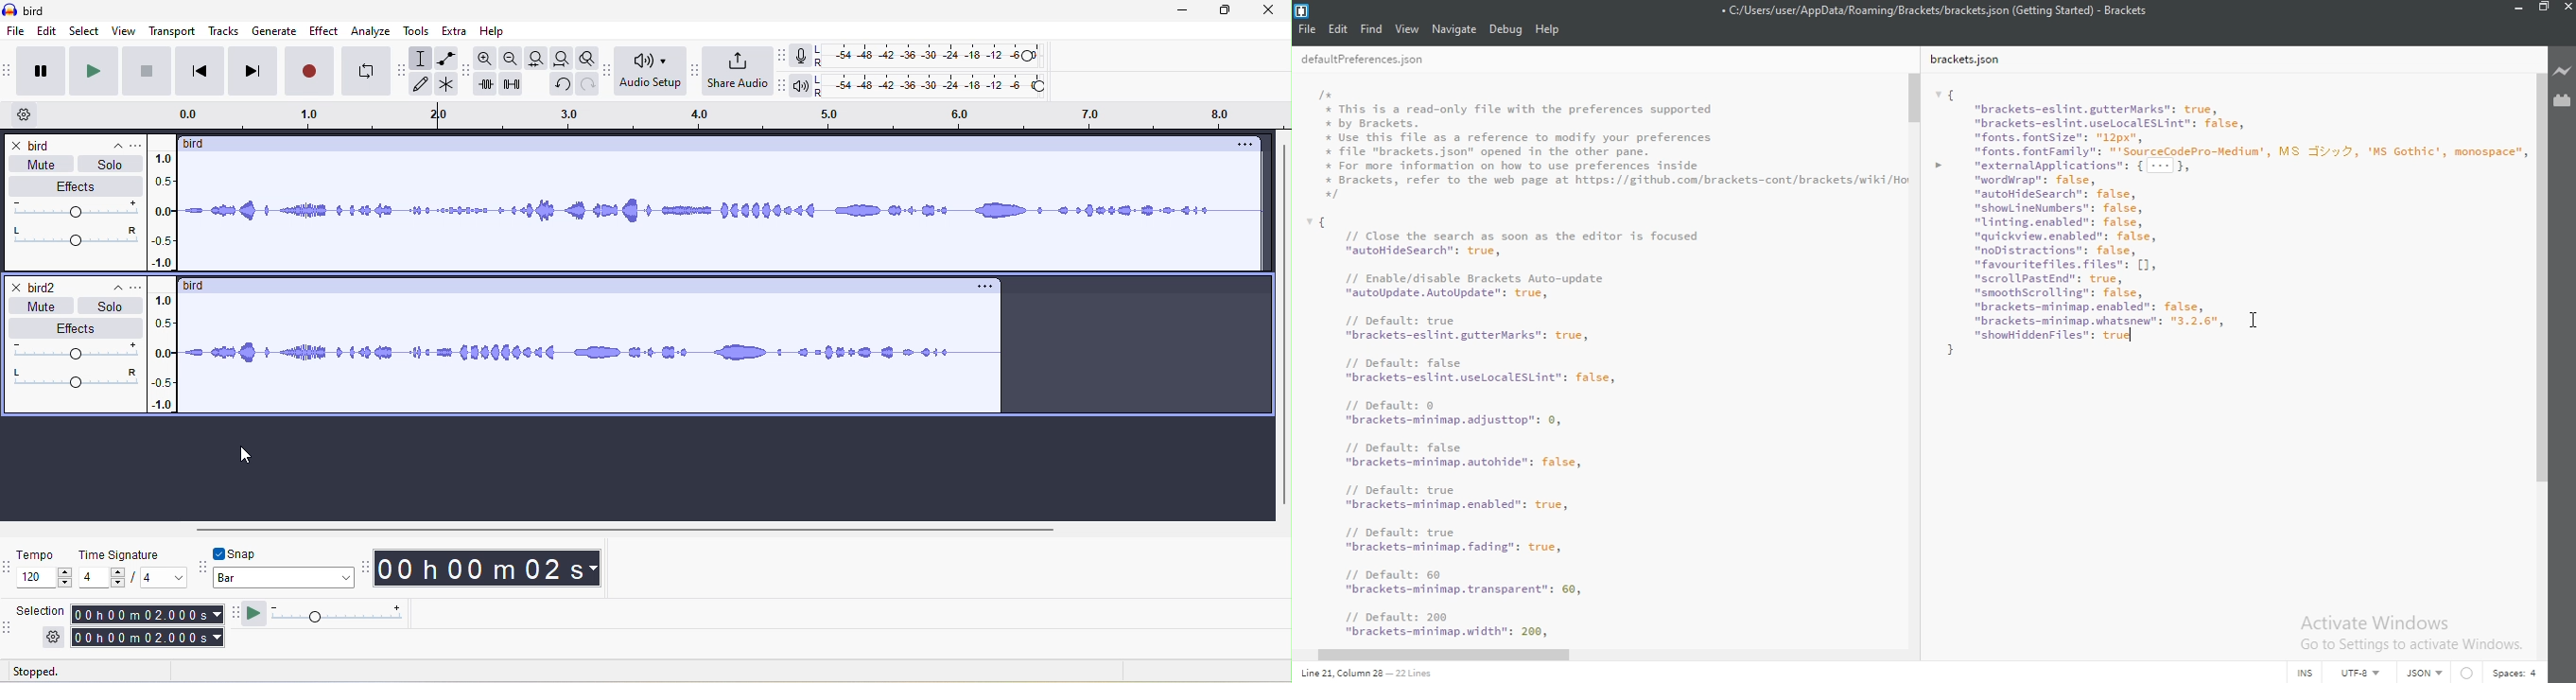 Image resolution: width=2576 pixels, height=700 pixels. What do you see at coordinates (224, 32) in the screenshot?
I see `tracks` at bounding box center [224, 32].